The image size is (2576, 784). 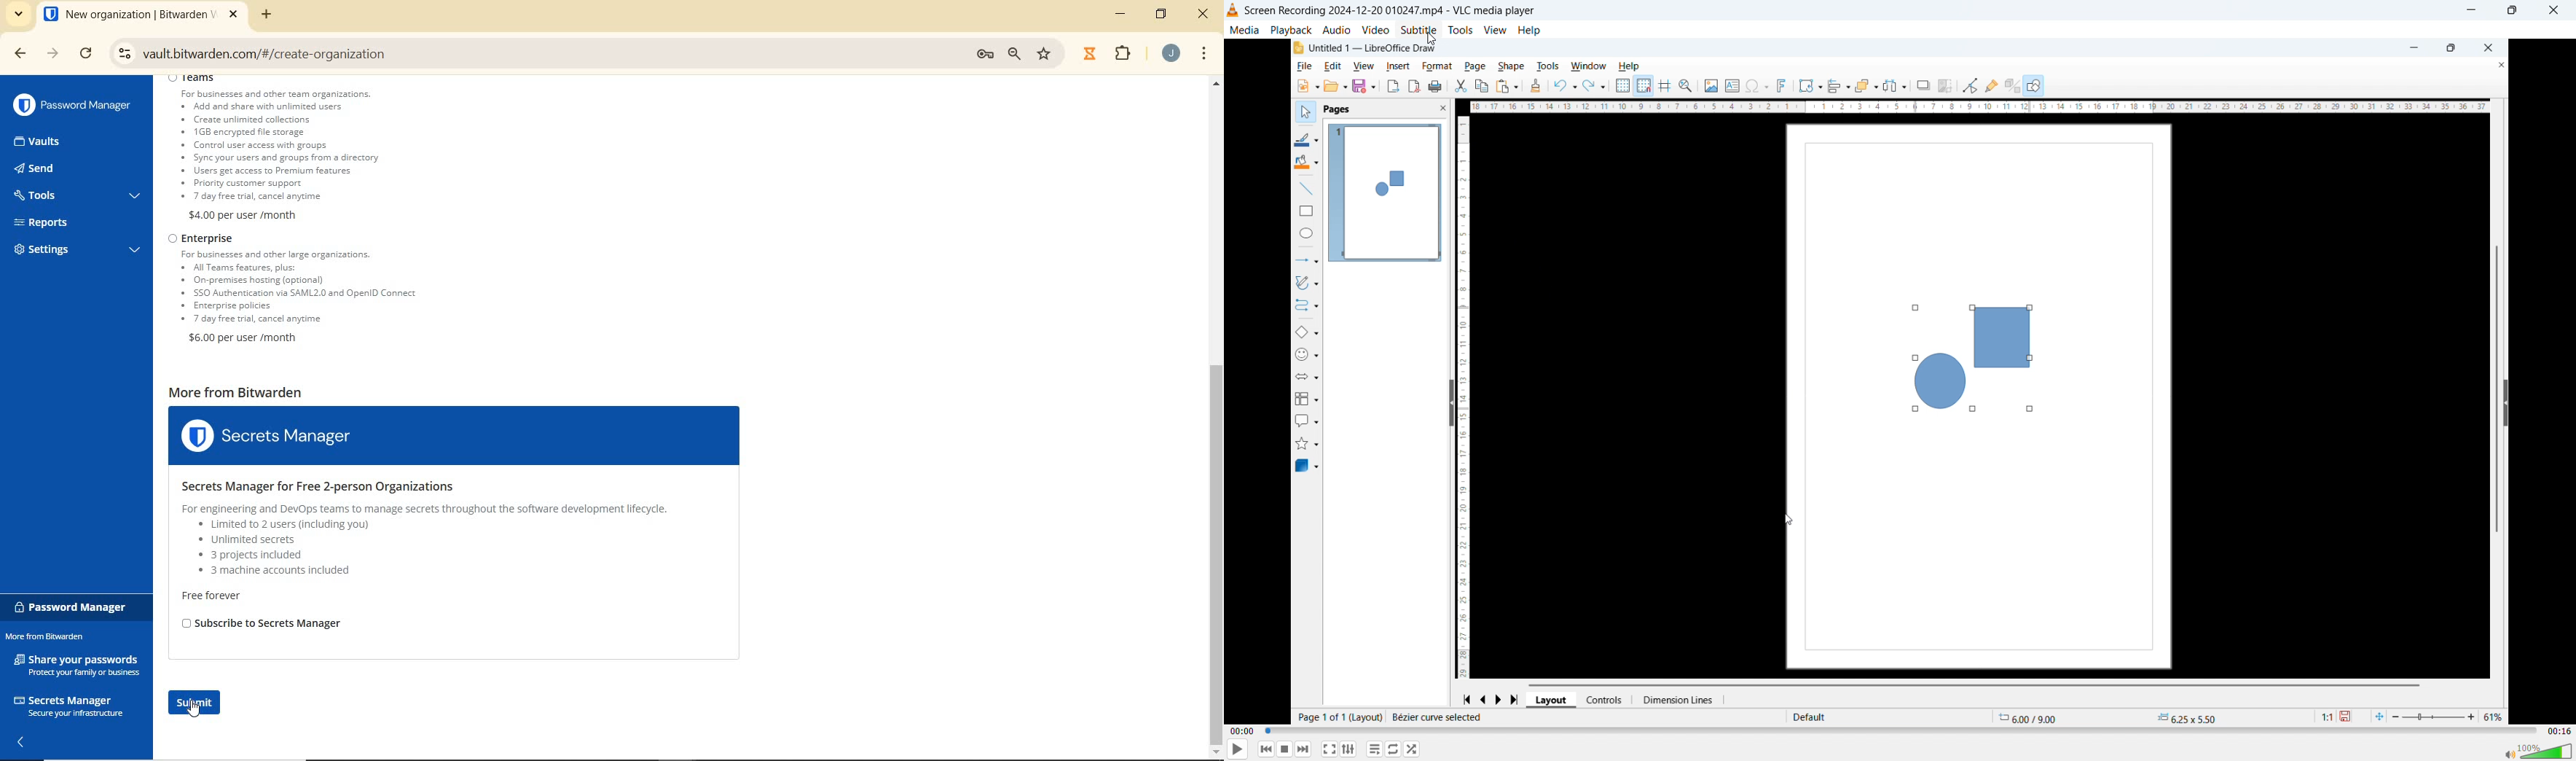 I want to click on redo, so click(x=1595, y=85).